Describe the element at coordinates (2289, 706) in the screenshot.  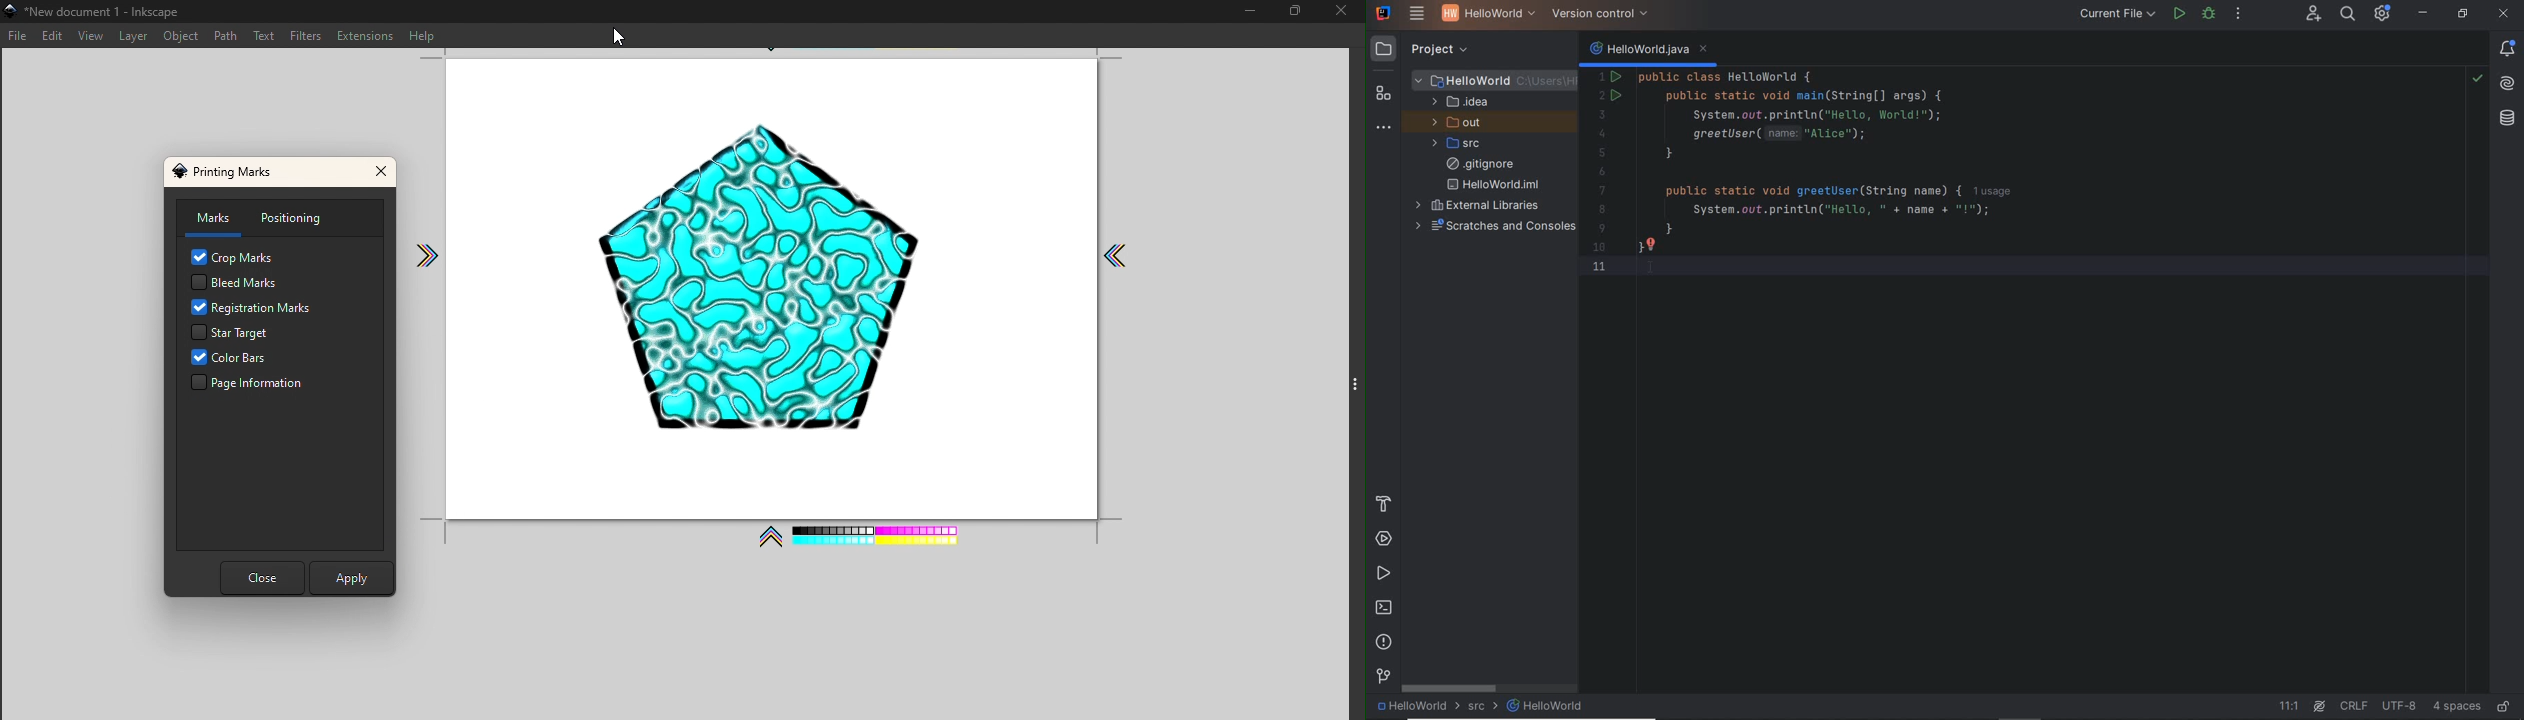
I see `11.1(go to line)` at that location.